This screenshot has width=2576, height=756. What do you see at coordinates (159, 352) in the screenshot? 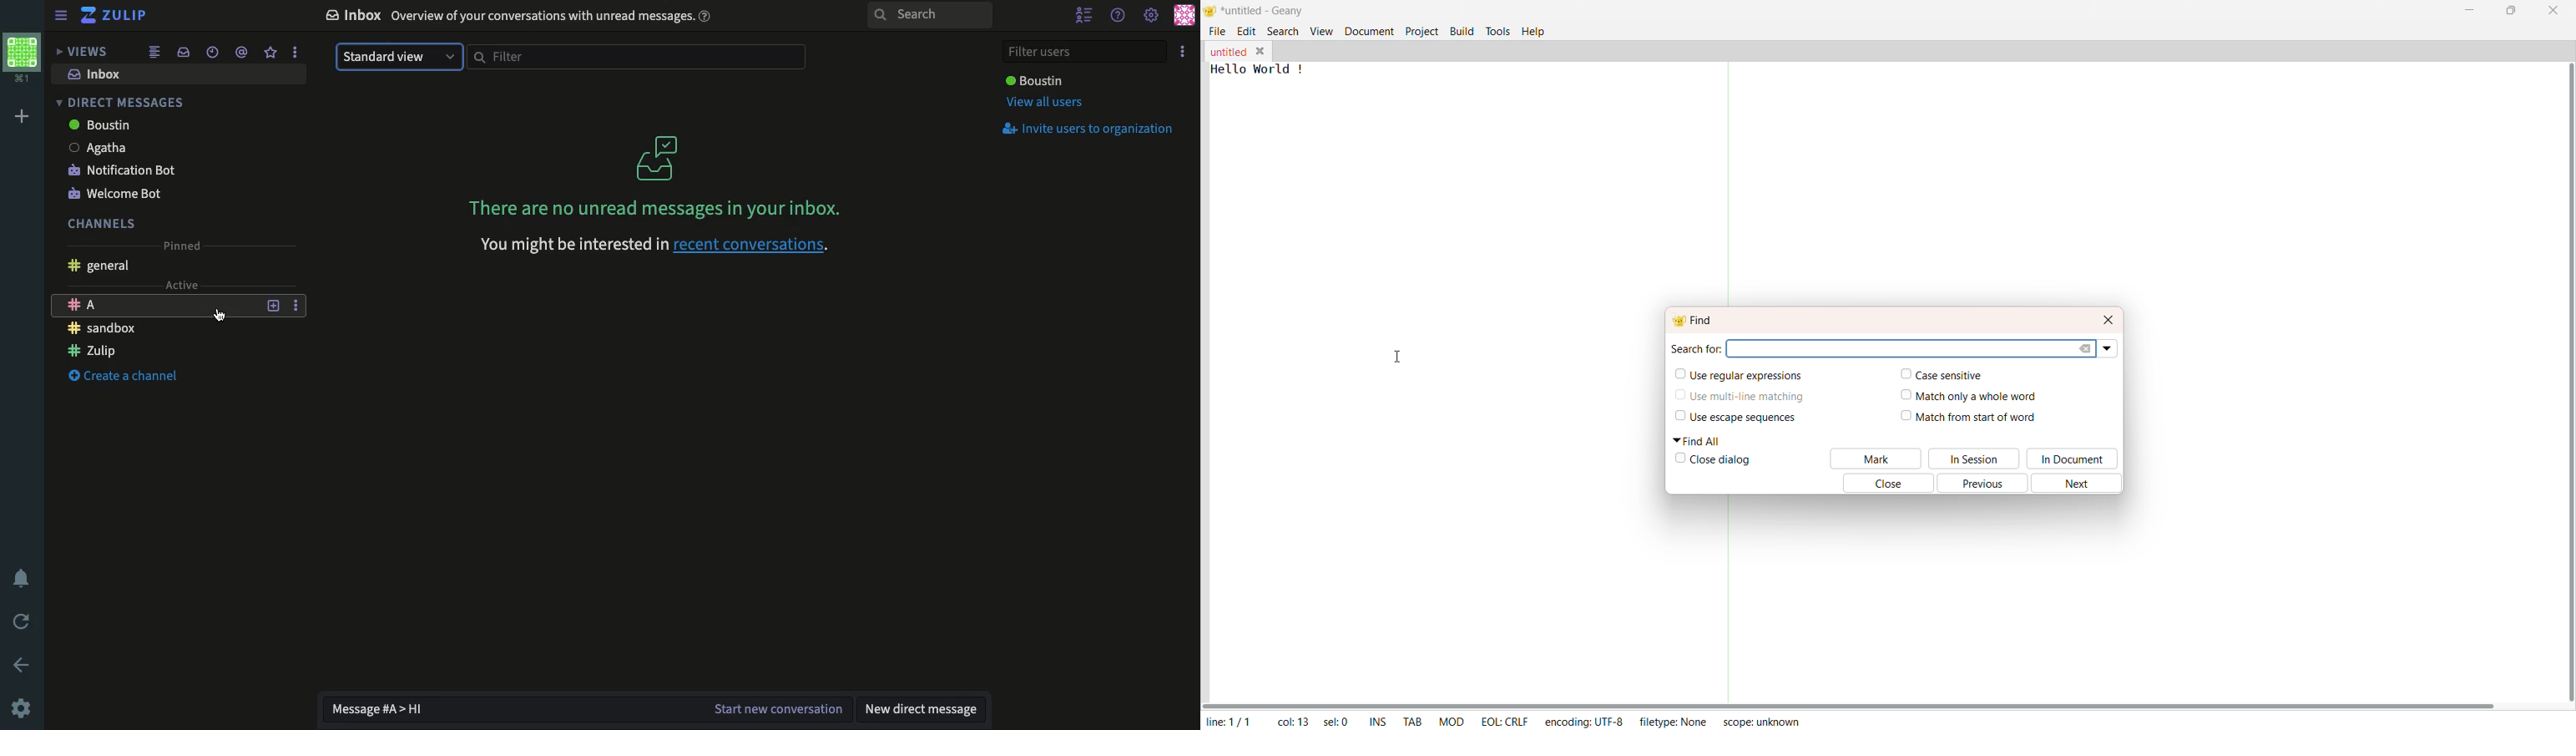
I see `Channel Zulip ` at bounding box center [159, 352].